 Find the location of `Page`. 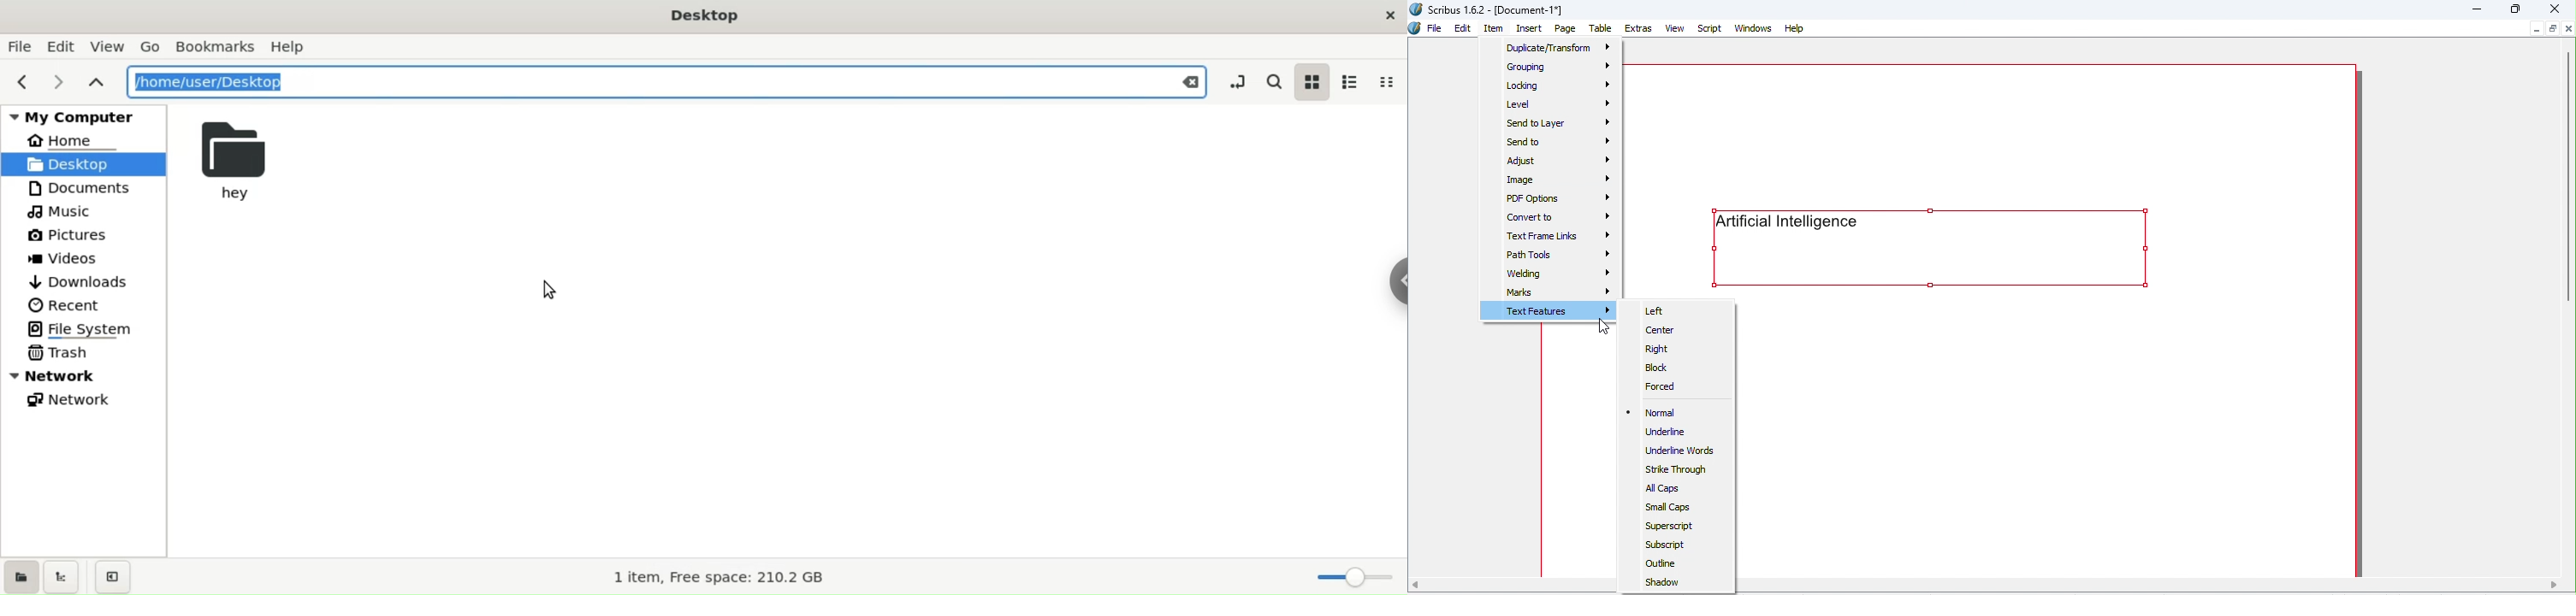

Page is located at coordinates (1566, 28).